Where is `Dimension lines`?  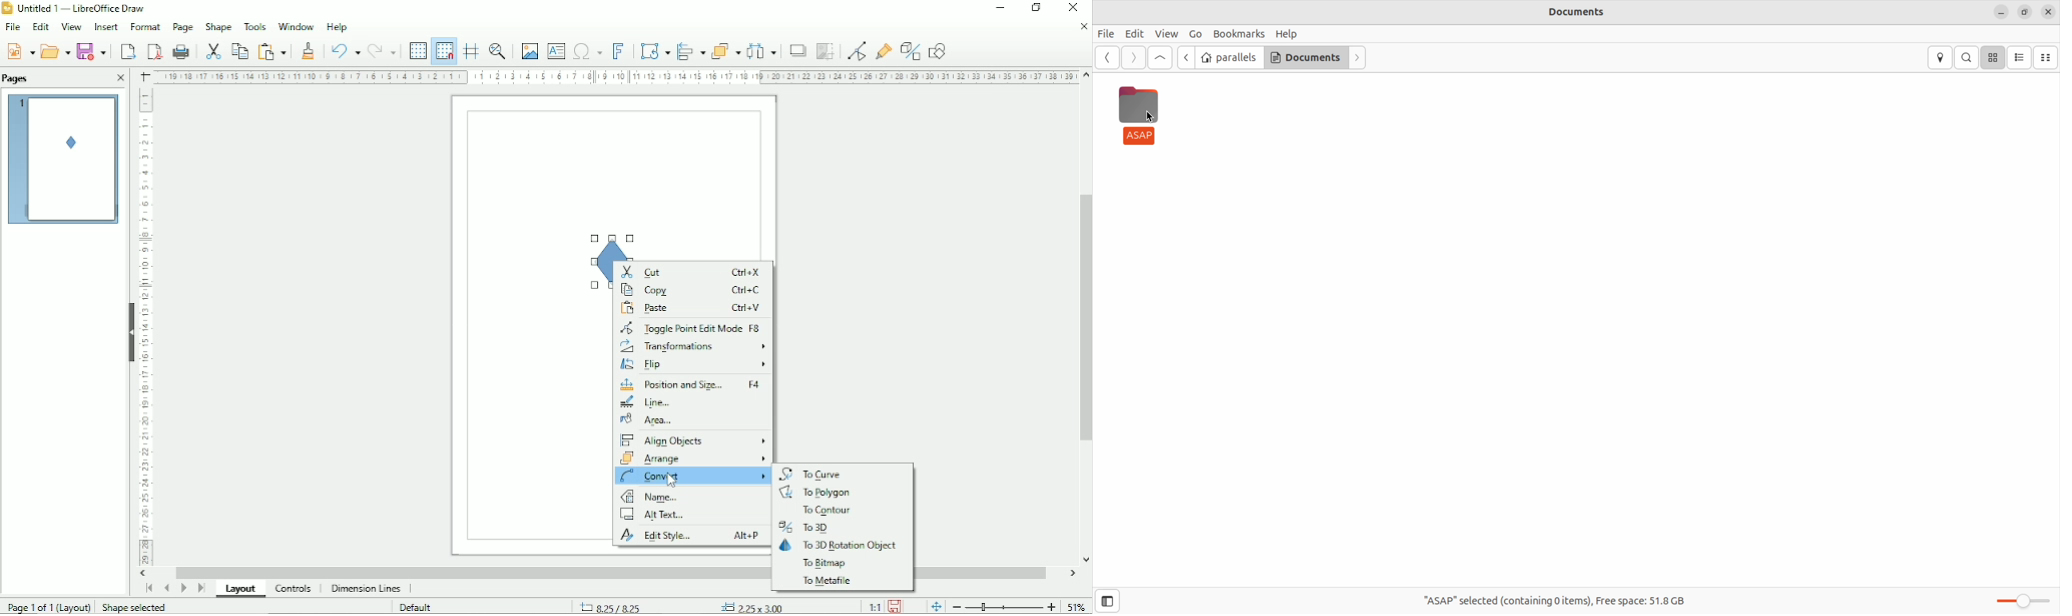 Dimension lines is located at coordinates (366, 589).